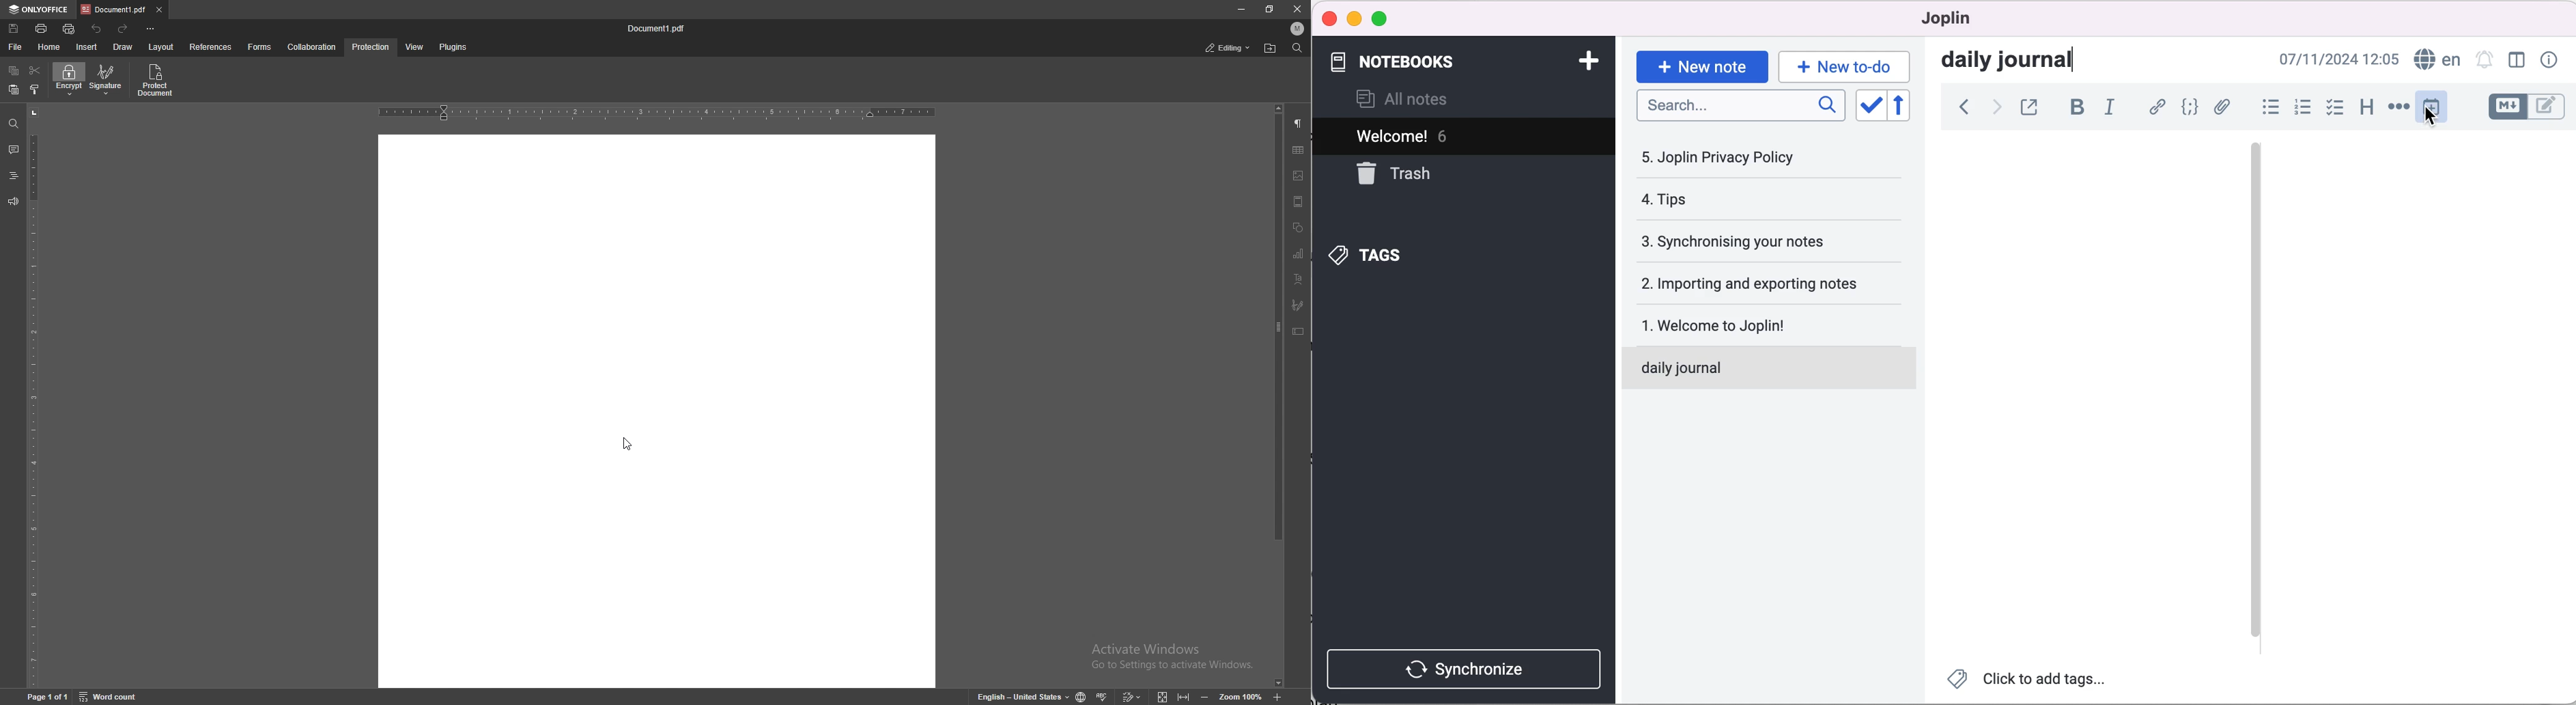 Image resolution: width=2576 pixels, height=728 pixels. What do you see at coordinates (14, 48) in the screenshot?
I see `file` at bounding box center [14, 48].